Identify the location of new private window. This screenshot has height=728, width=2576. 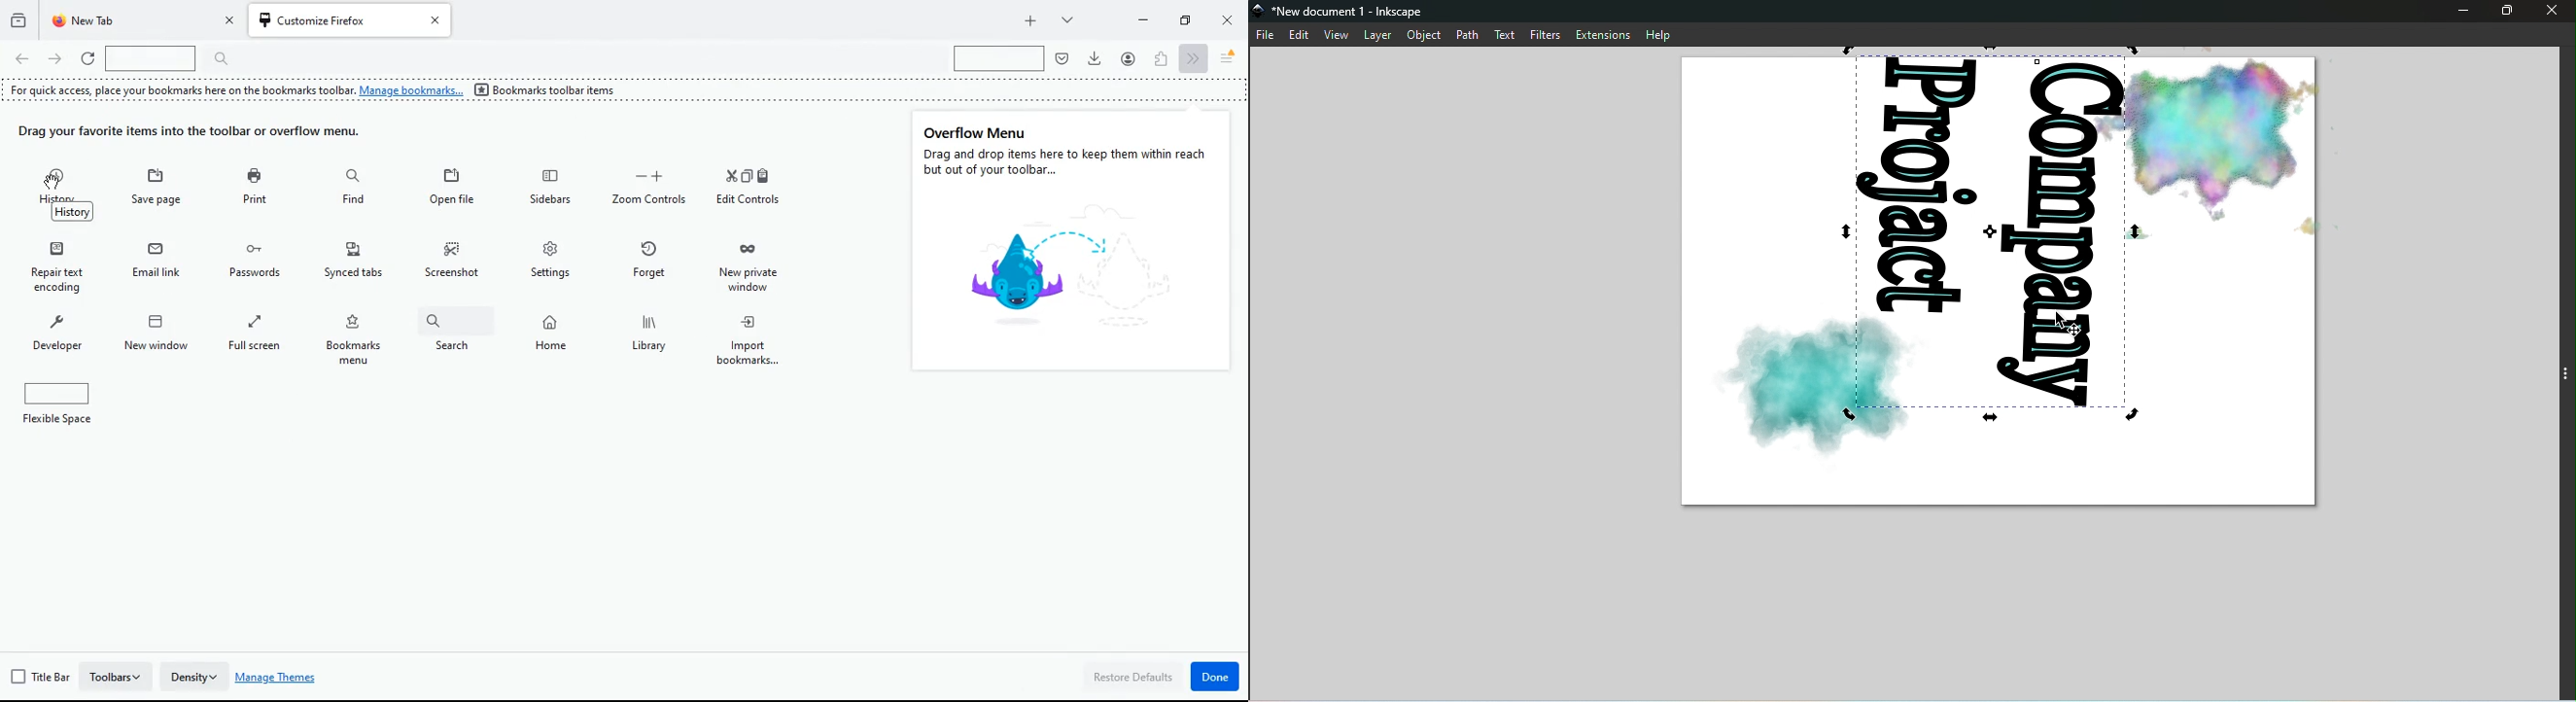
(757, 267).